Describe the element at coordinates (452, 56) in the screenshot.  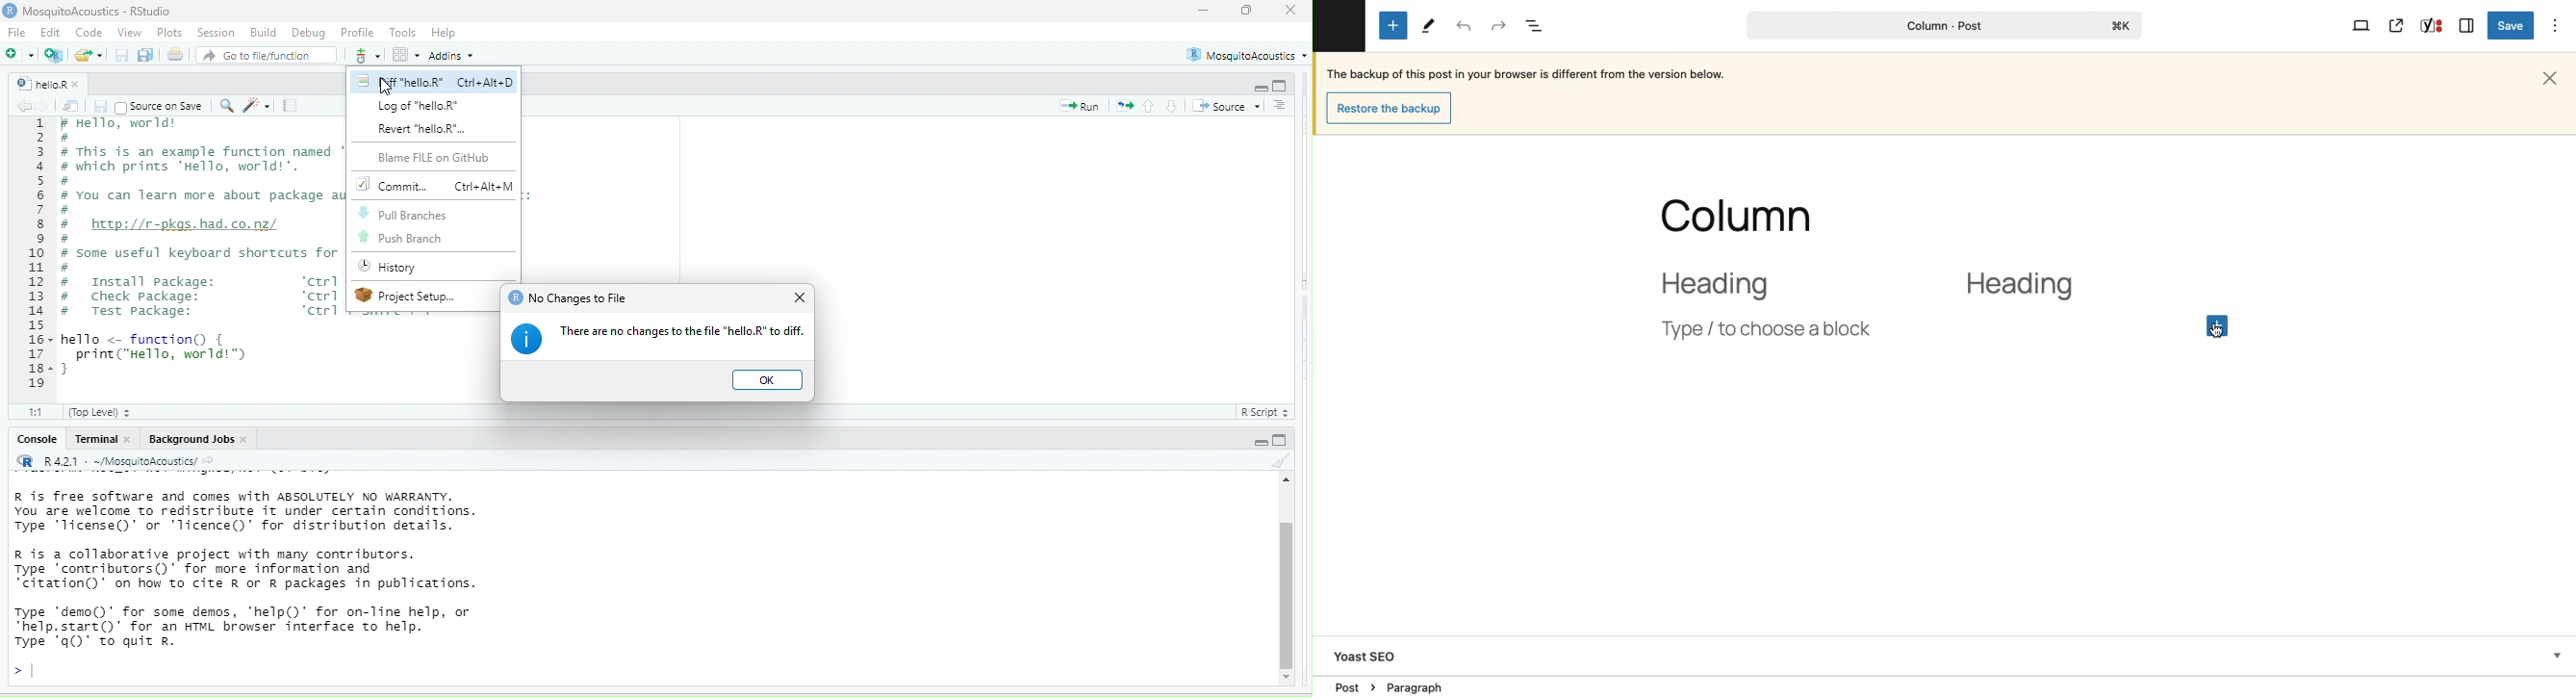
I see ` Addins *` at that location.